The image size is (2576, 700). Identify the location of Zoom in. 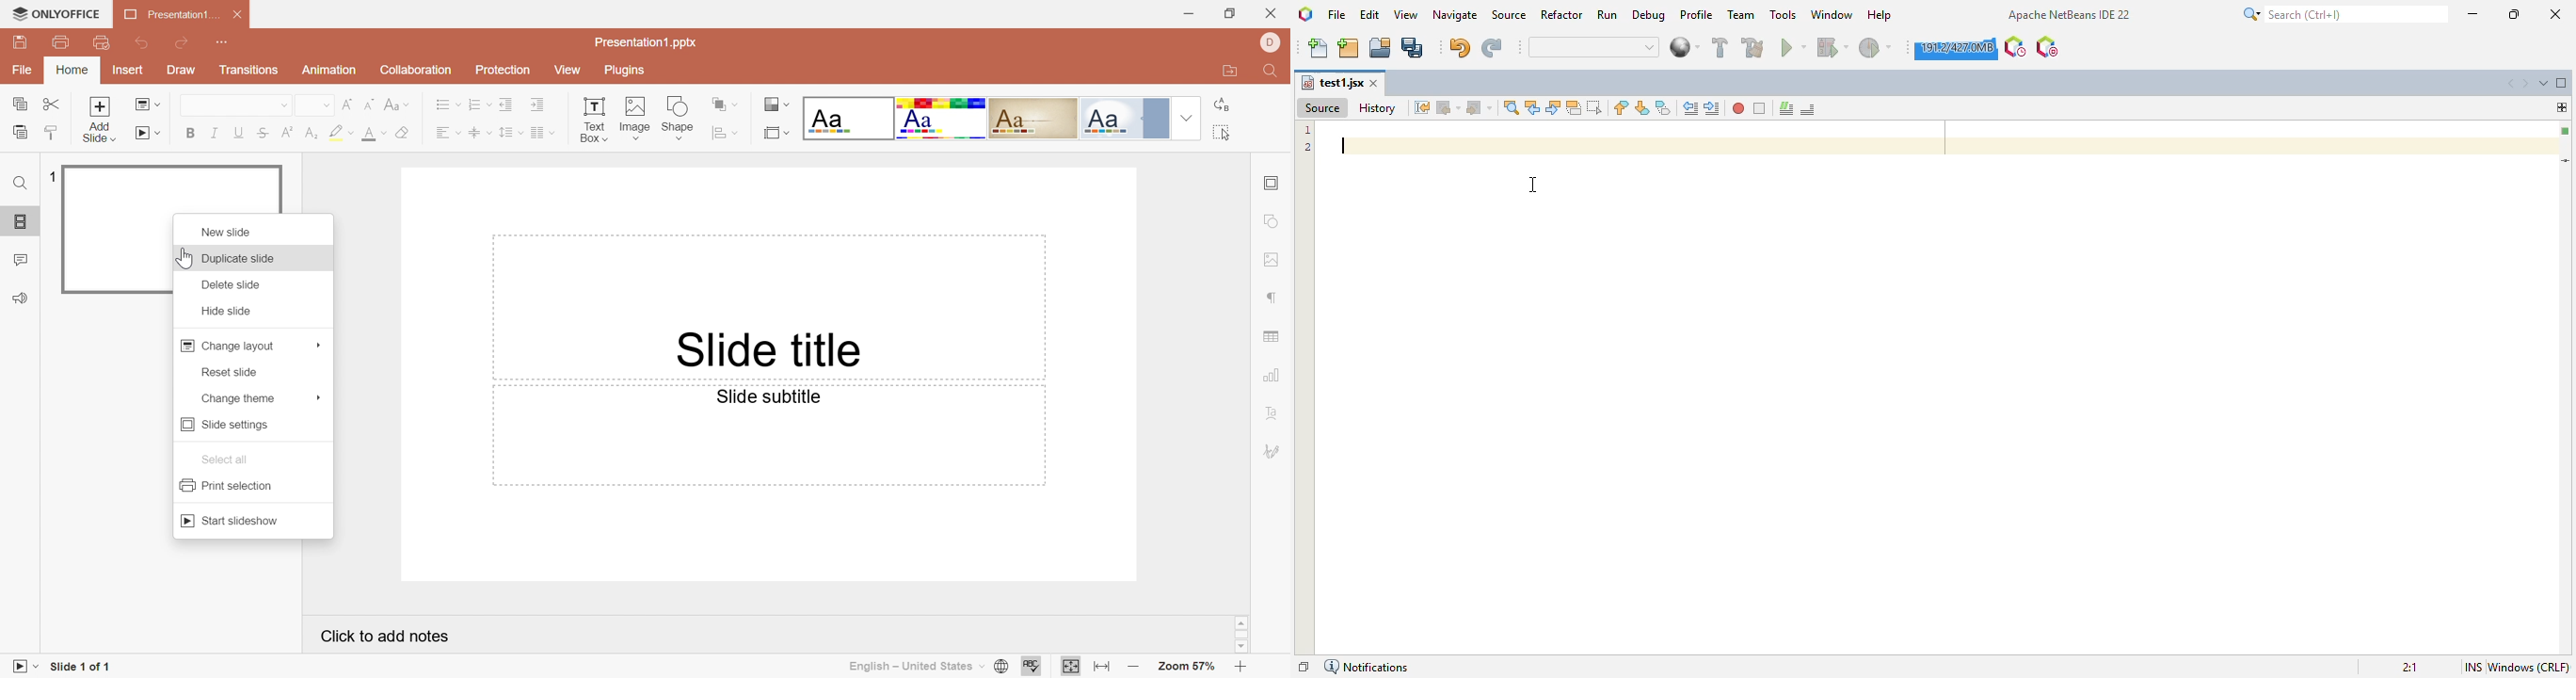
(1244, 668).